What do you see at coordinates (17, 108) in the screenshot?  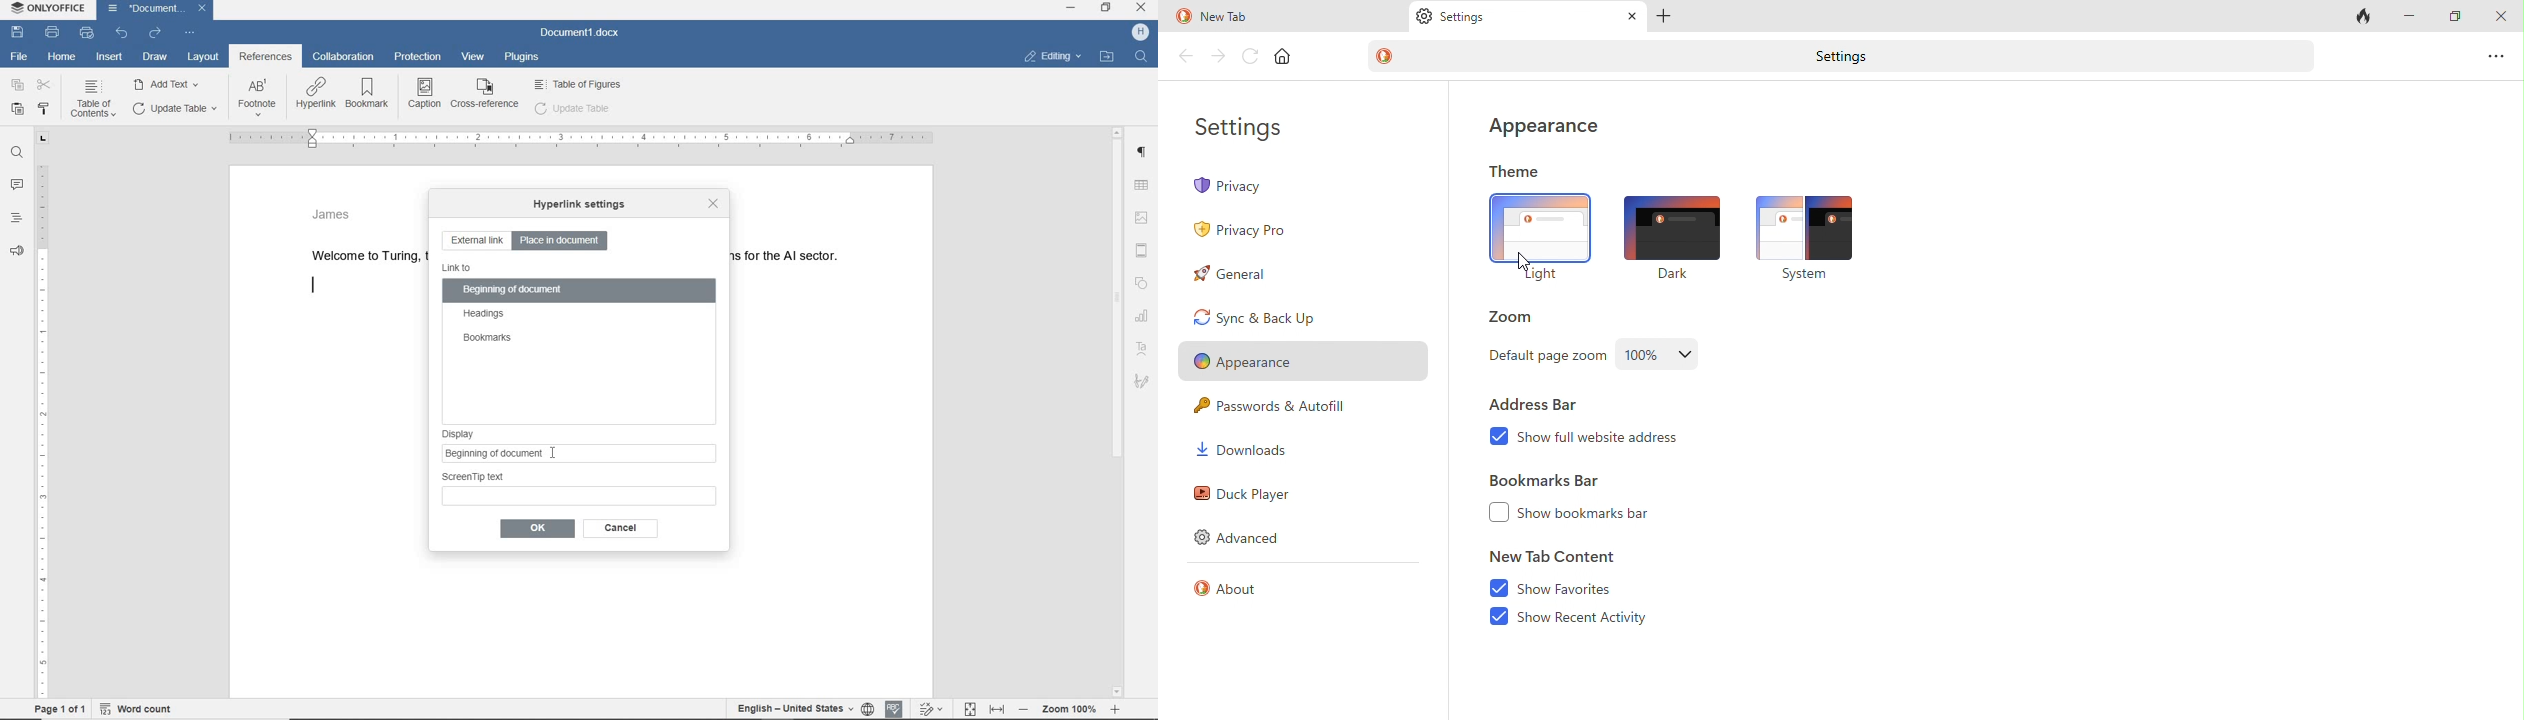 I see `paste` at bounding box center [17, 108].